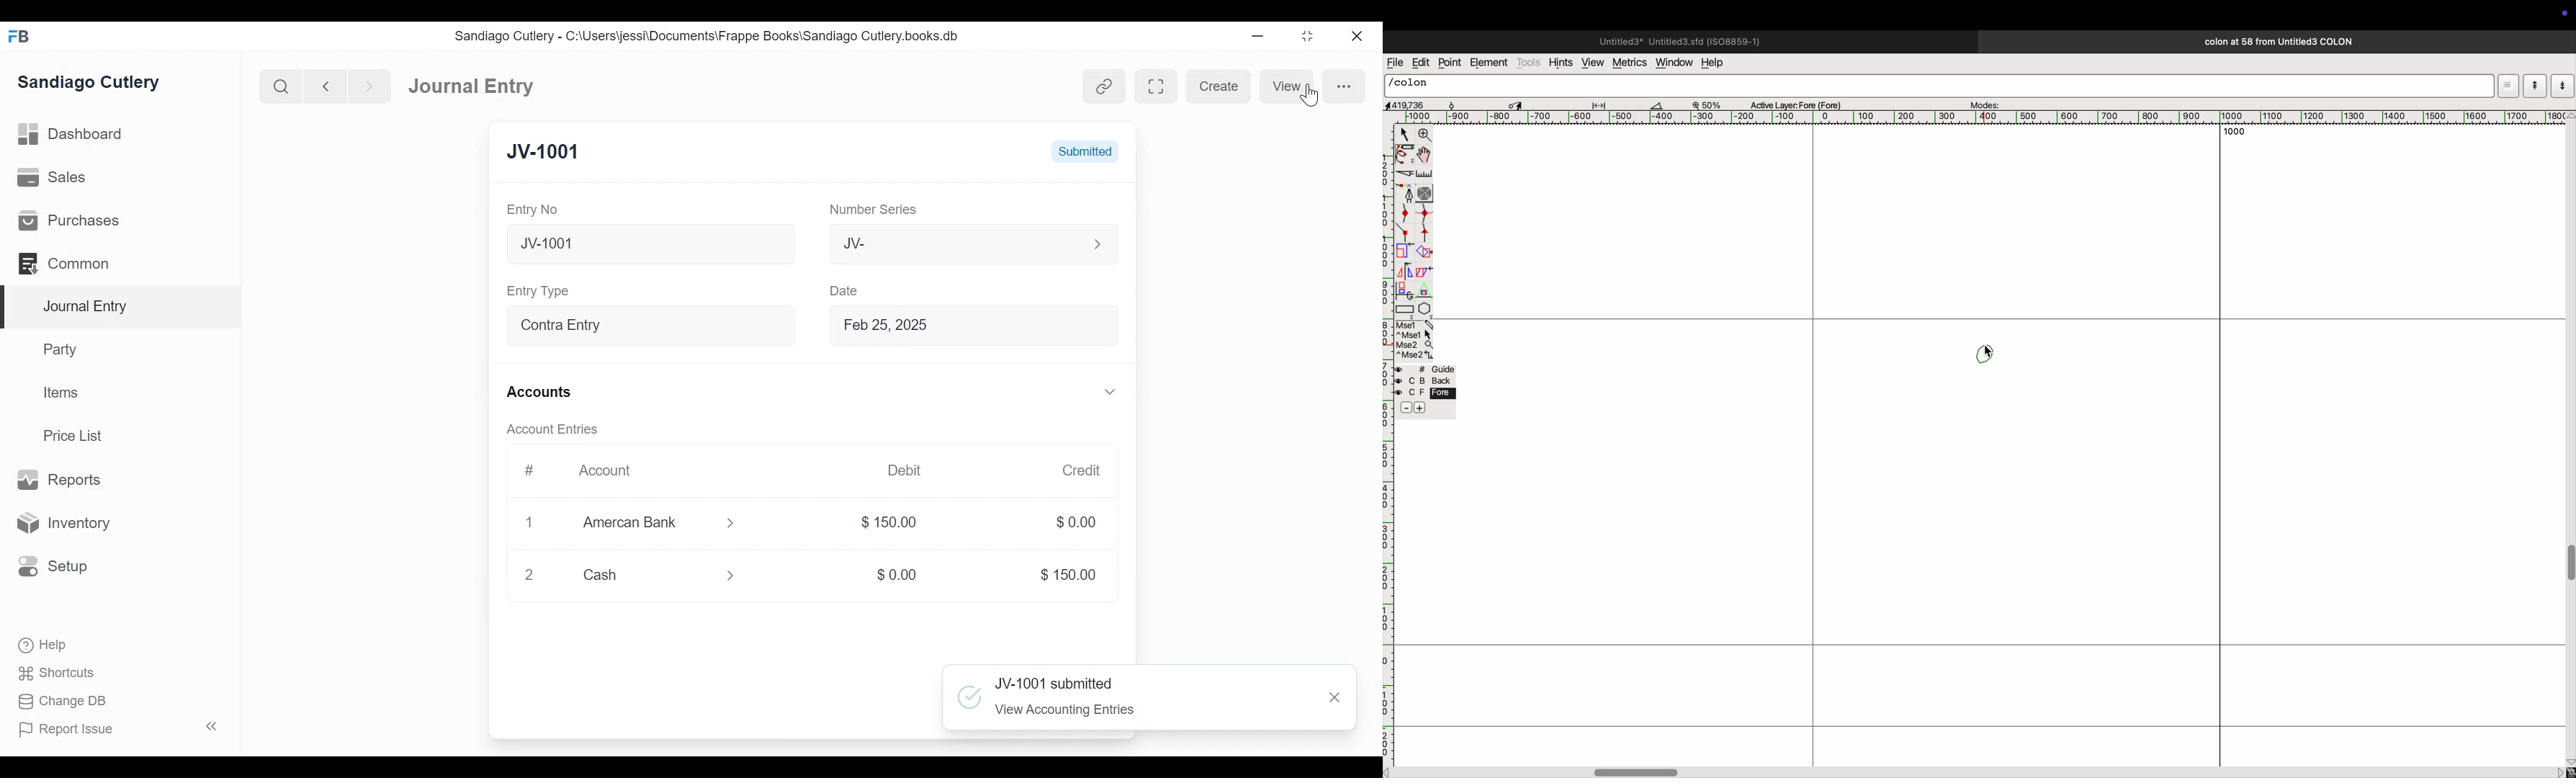 This screenshot has height=784, width=2576. I want to click on cursor, so click(1402, 133).